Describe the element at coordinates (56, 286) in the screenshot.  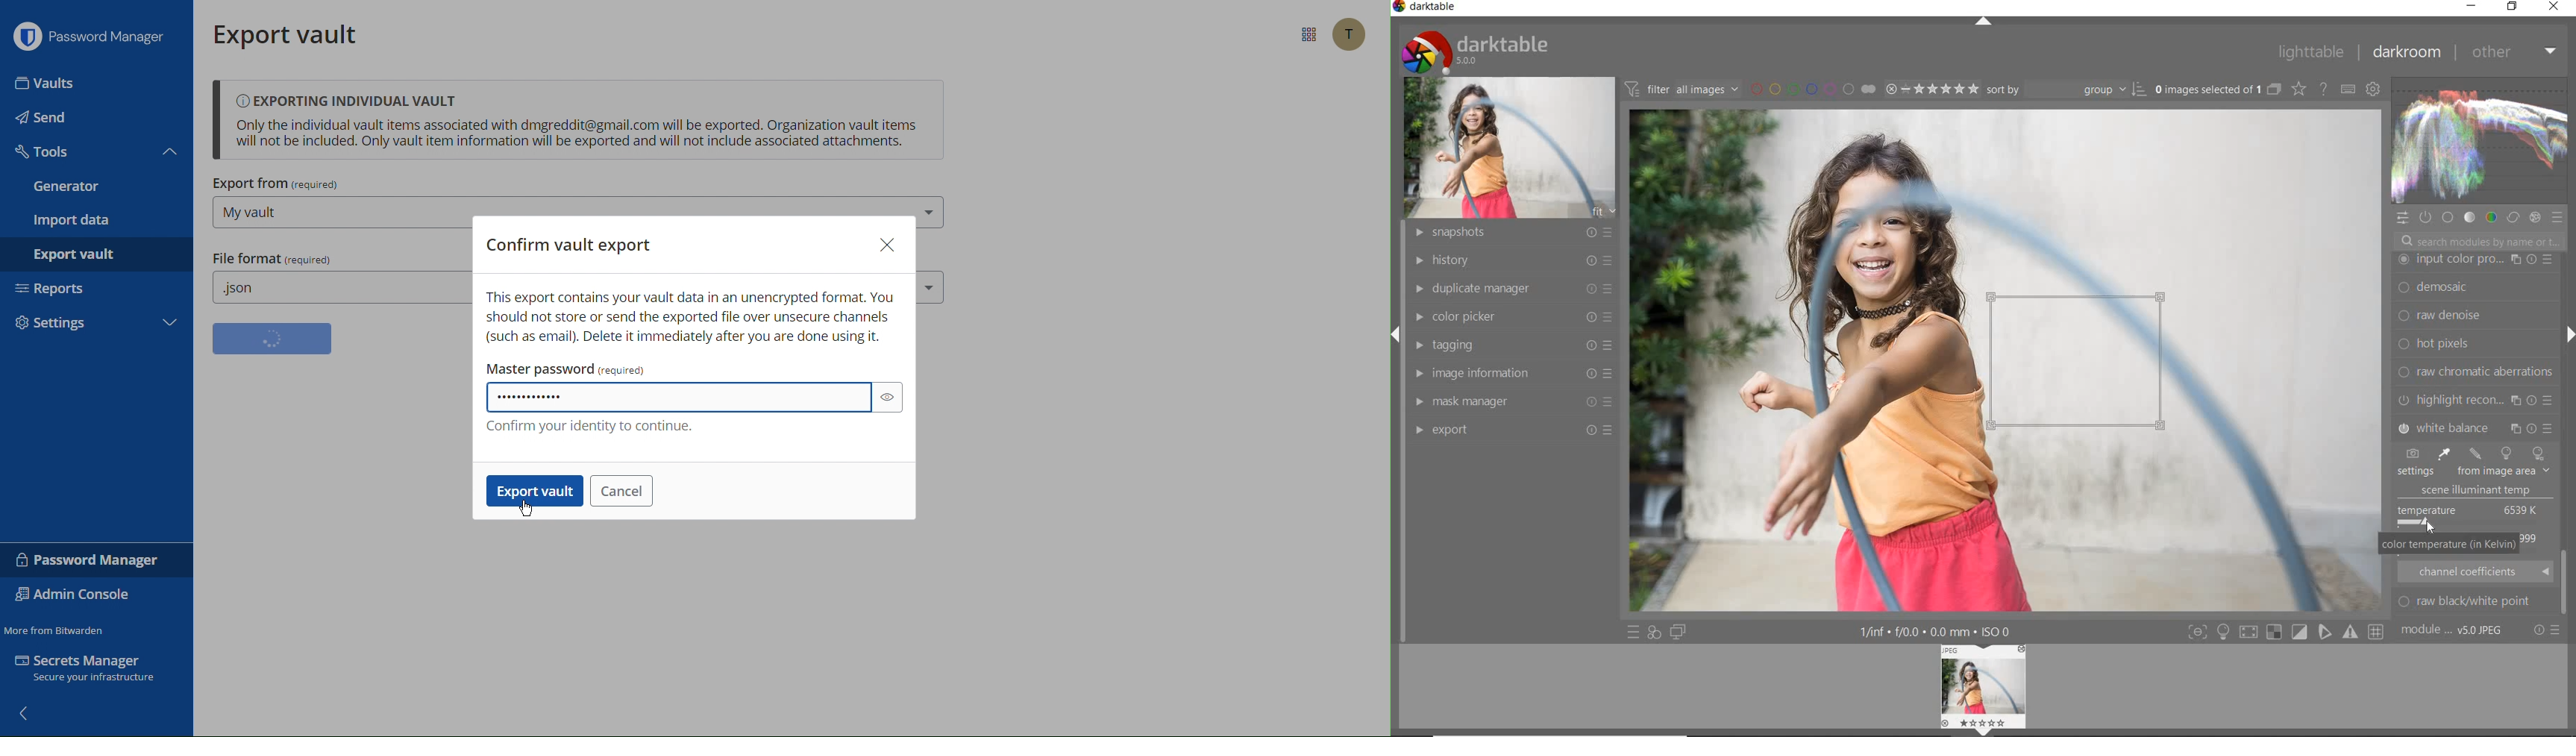
I see `Reports` at that location.